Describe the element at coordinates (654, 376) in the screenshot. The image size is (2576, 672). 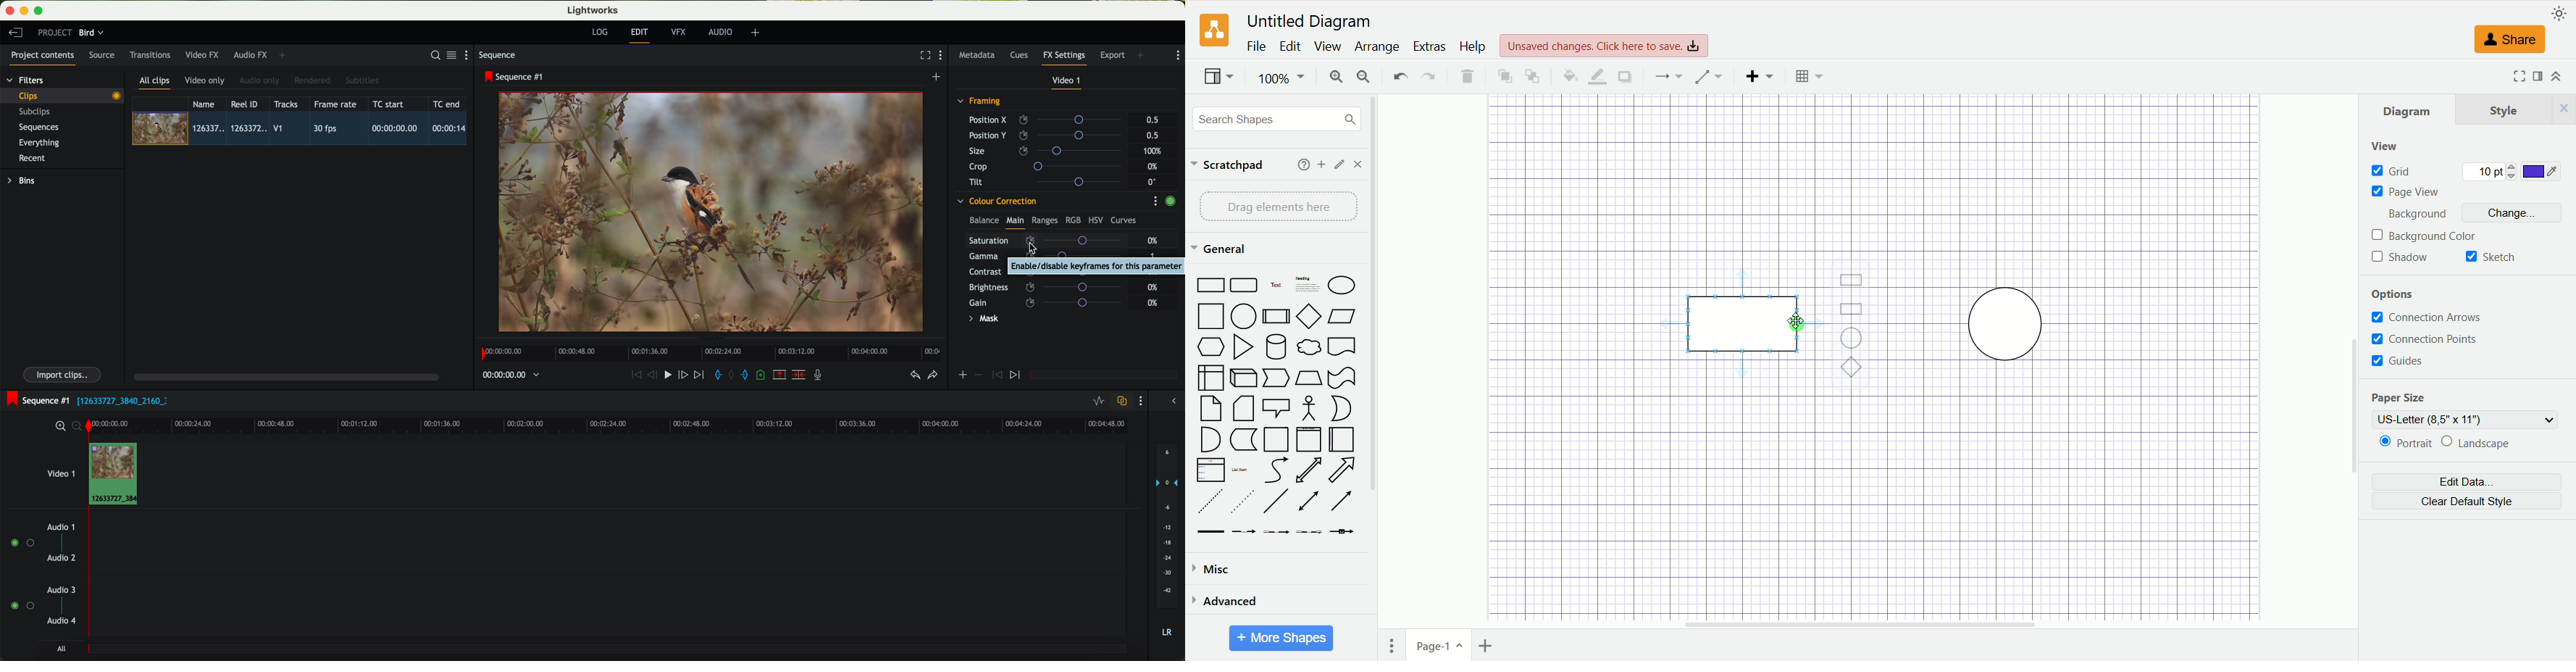
I see `nudge one frame back` at that location.